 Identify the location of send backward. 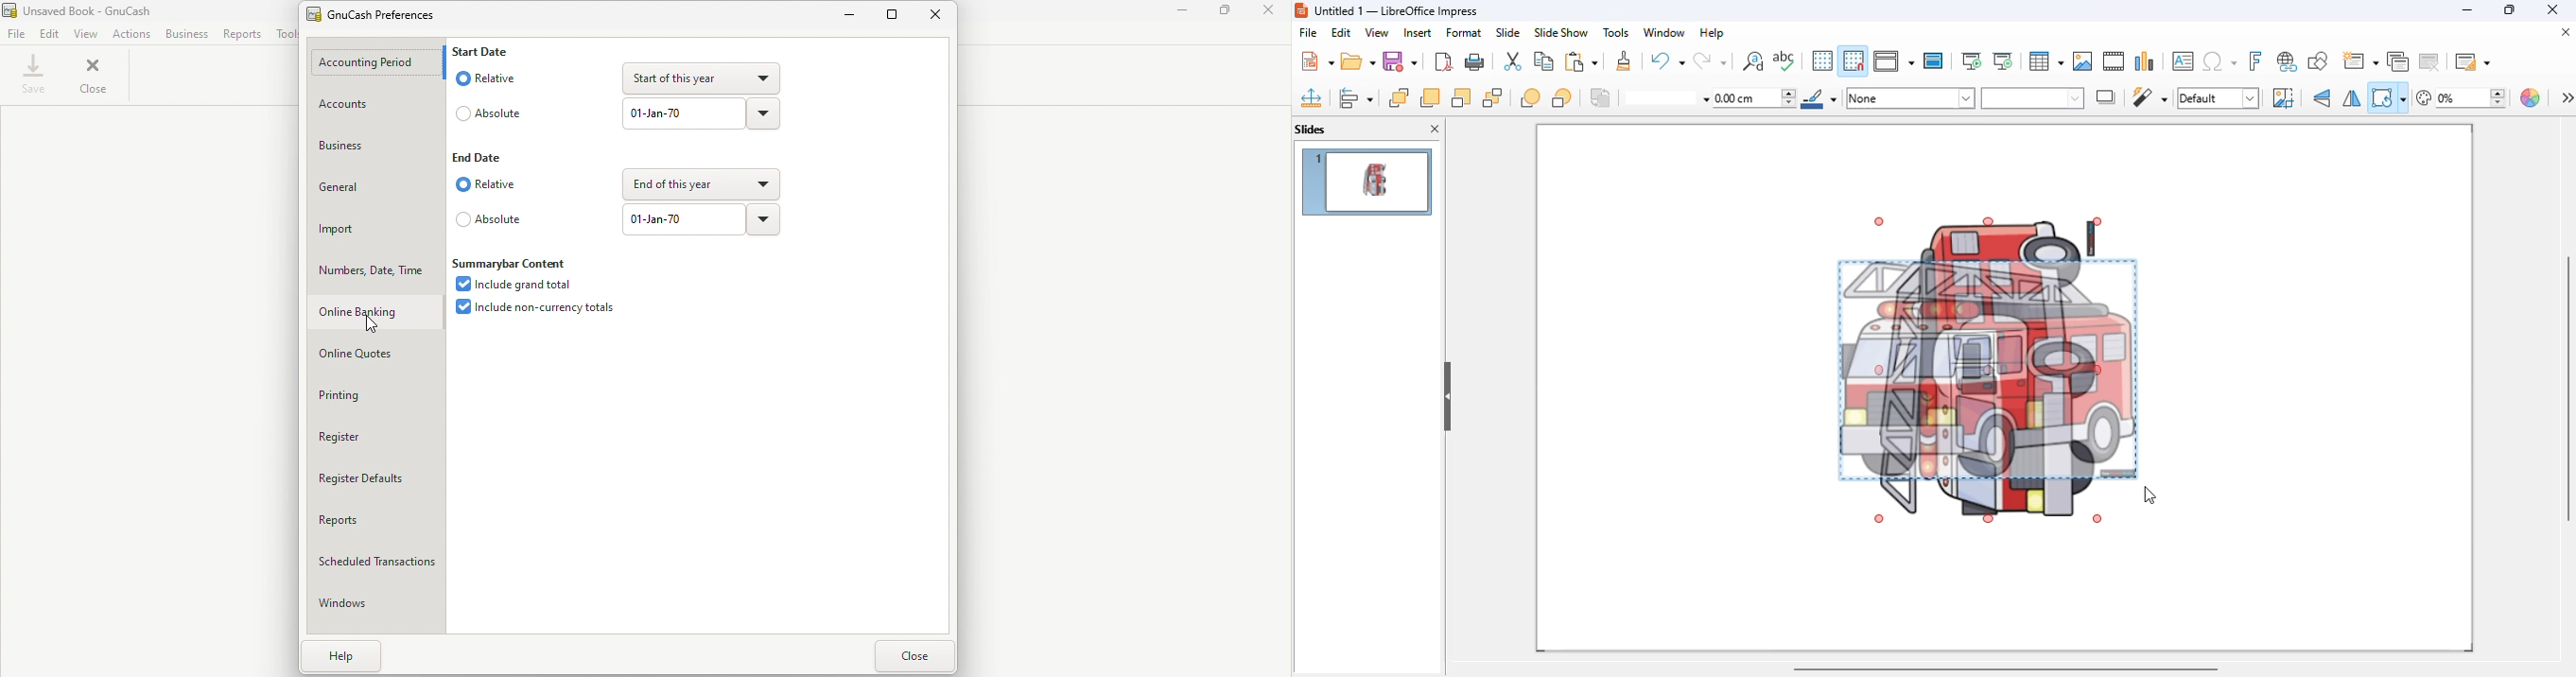
(1461, 98).